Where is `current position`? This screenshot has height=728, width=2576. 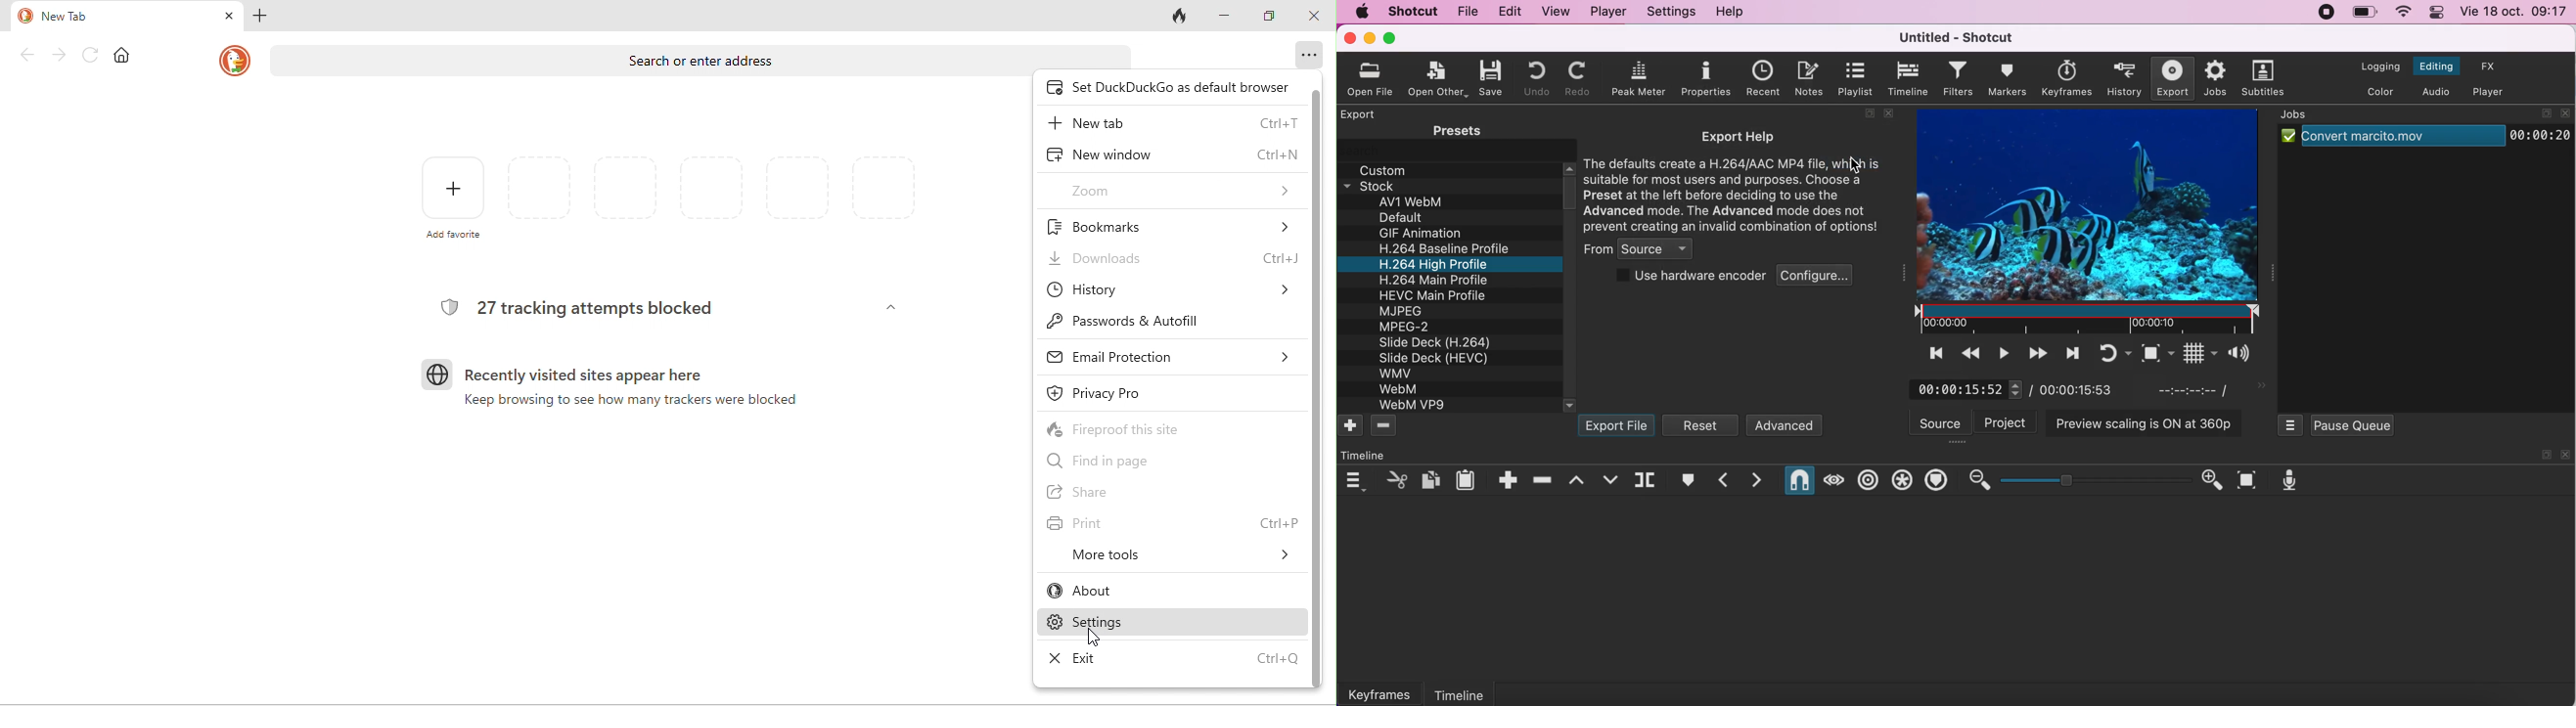 current position is located at coordinates (1963, 389).